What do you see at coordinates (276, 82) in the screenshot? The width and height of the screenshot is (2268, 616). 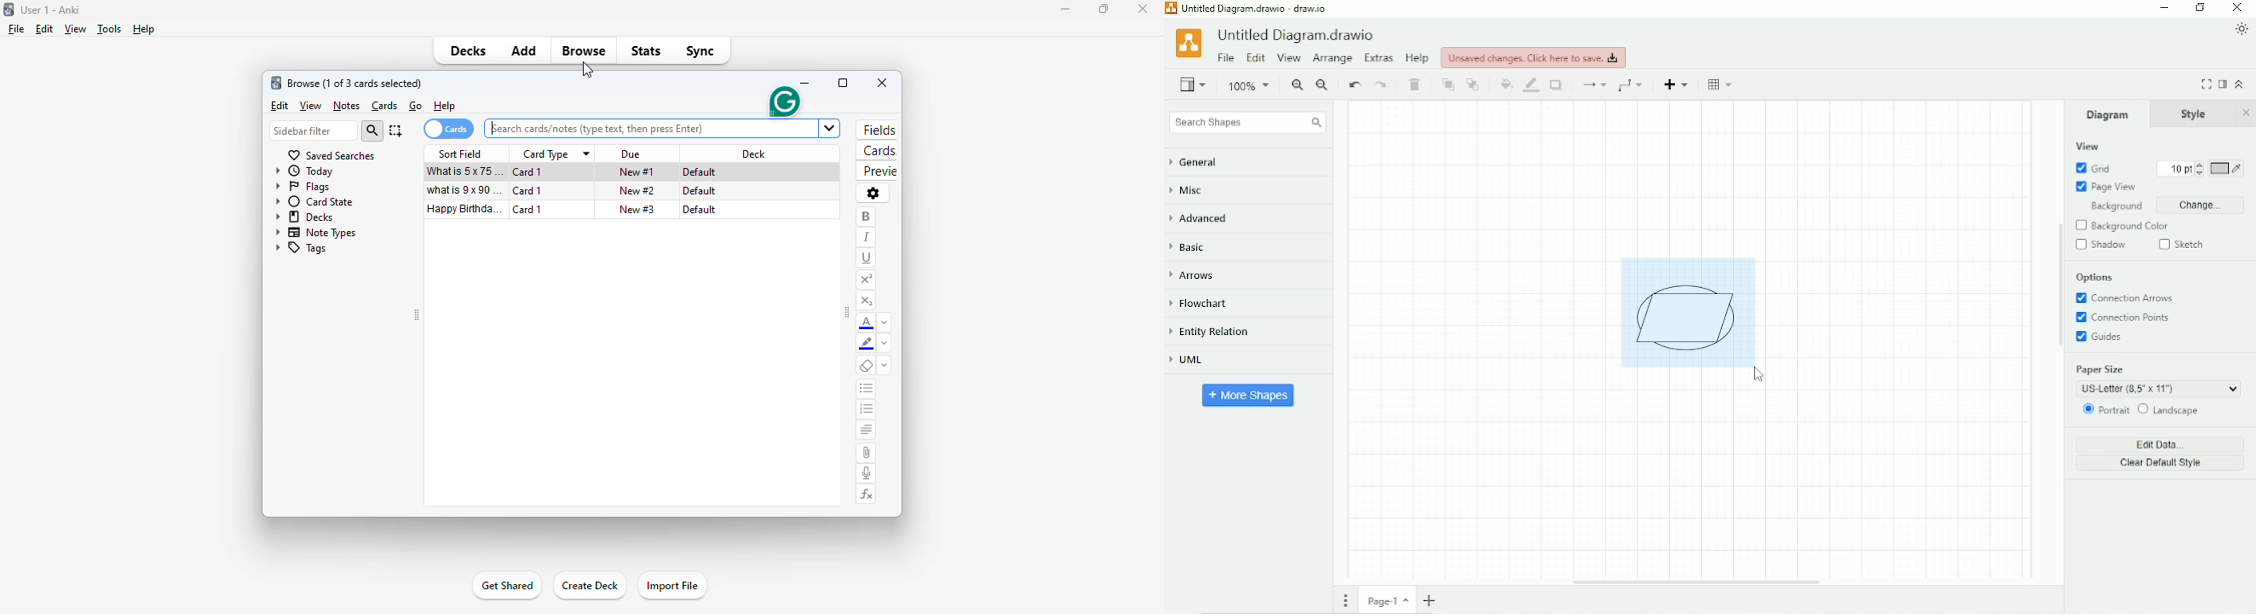 I see `logo` at bounding box center [276, 82].